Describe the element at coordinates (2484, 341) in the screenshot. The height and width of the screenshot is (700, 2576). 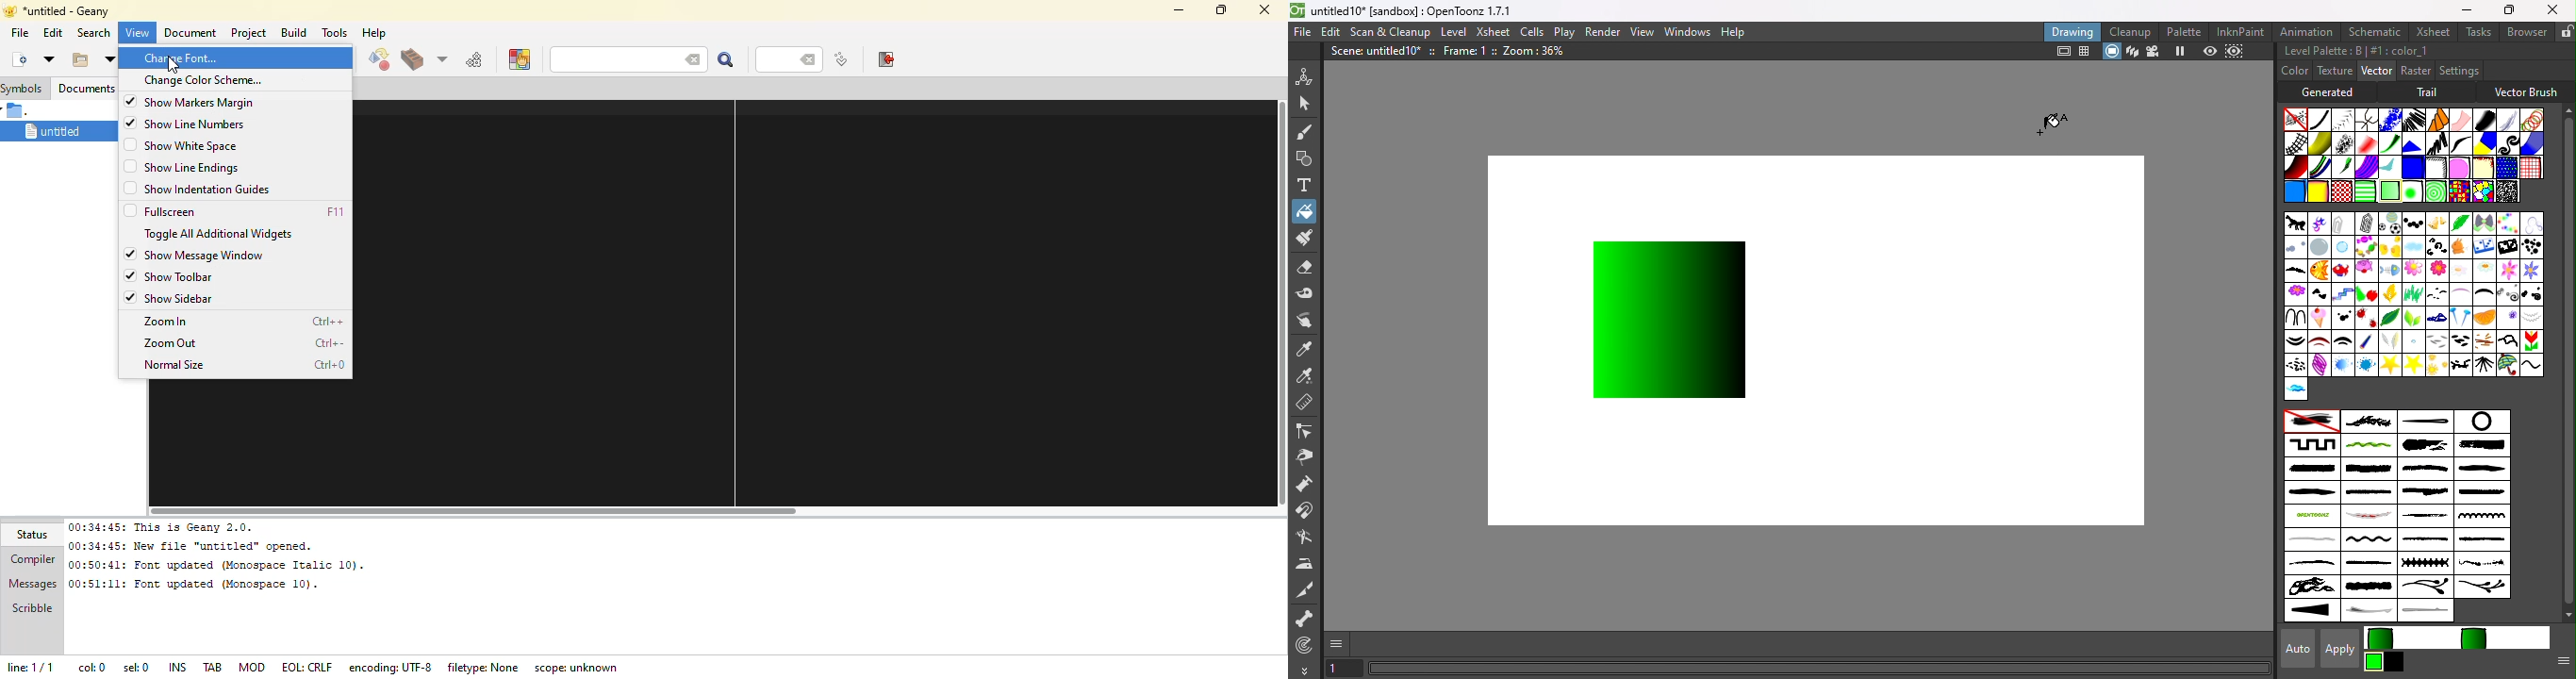
I see `sang` at that location.